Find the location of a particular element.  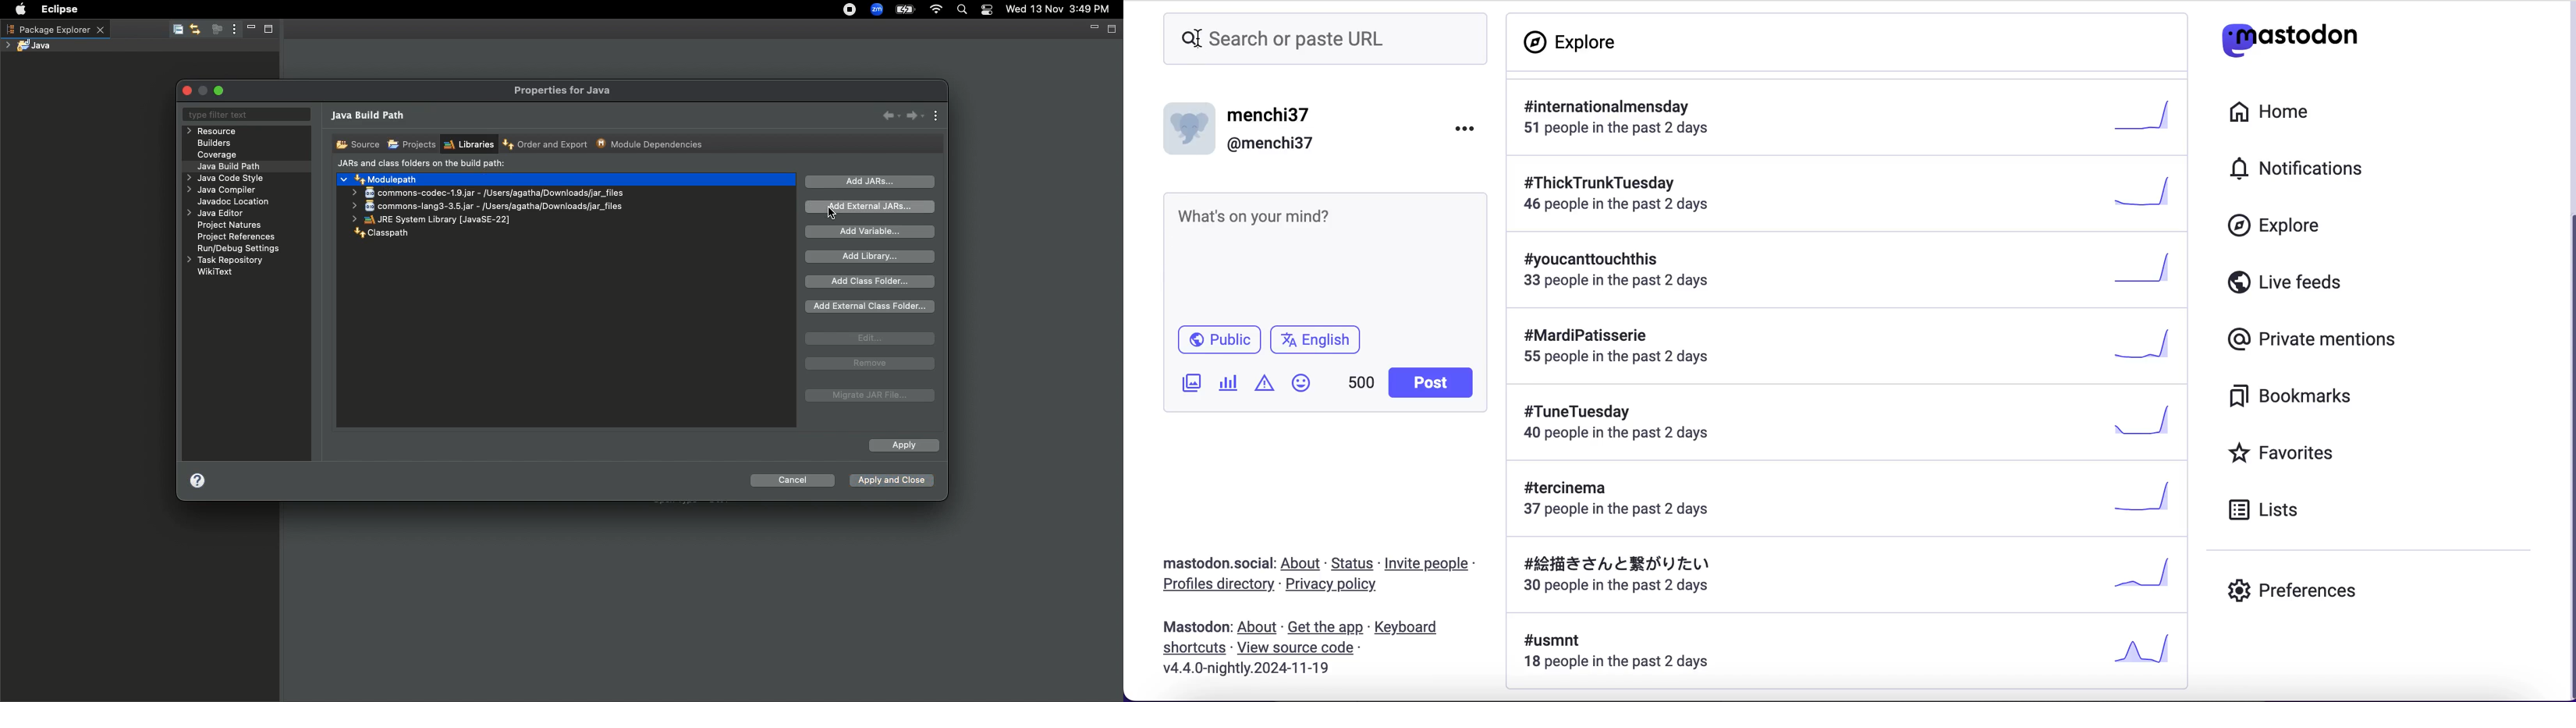

Link with editor is located at coordinates (196, 29).